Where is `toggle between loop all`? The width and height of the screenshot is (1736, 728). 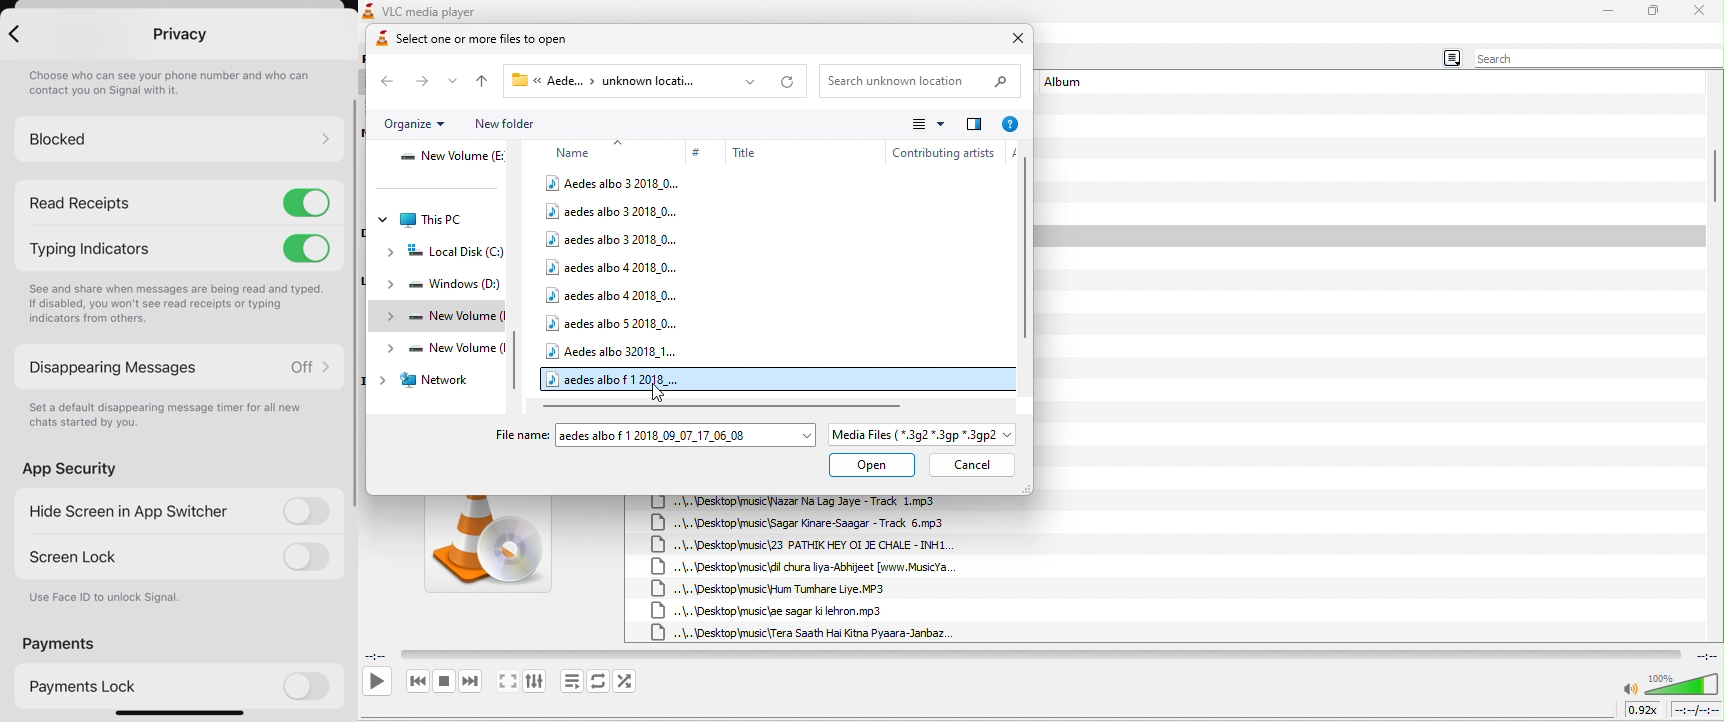
toggle between loop all is located at coordinates (599, 681).